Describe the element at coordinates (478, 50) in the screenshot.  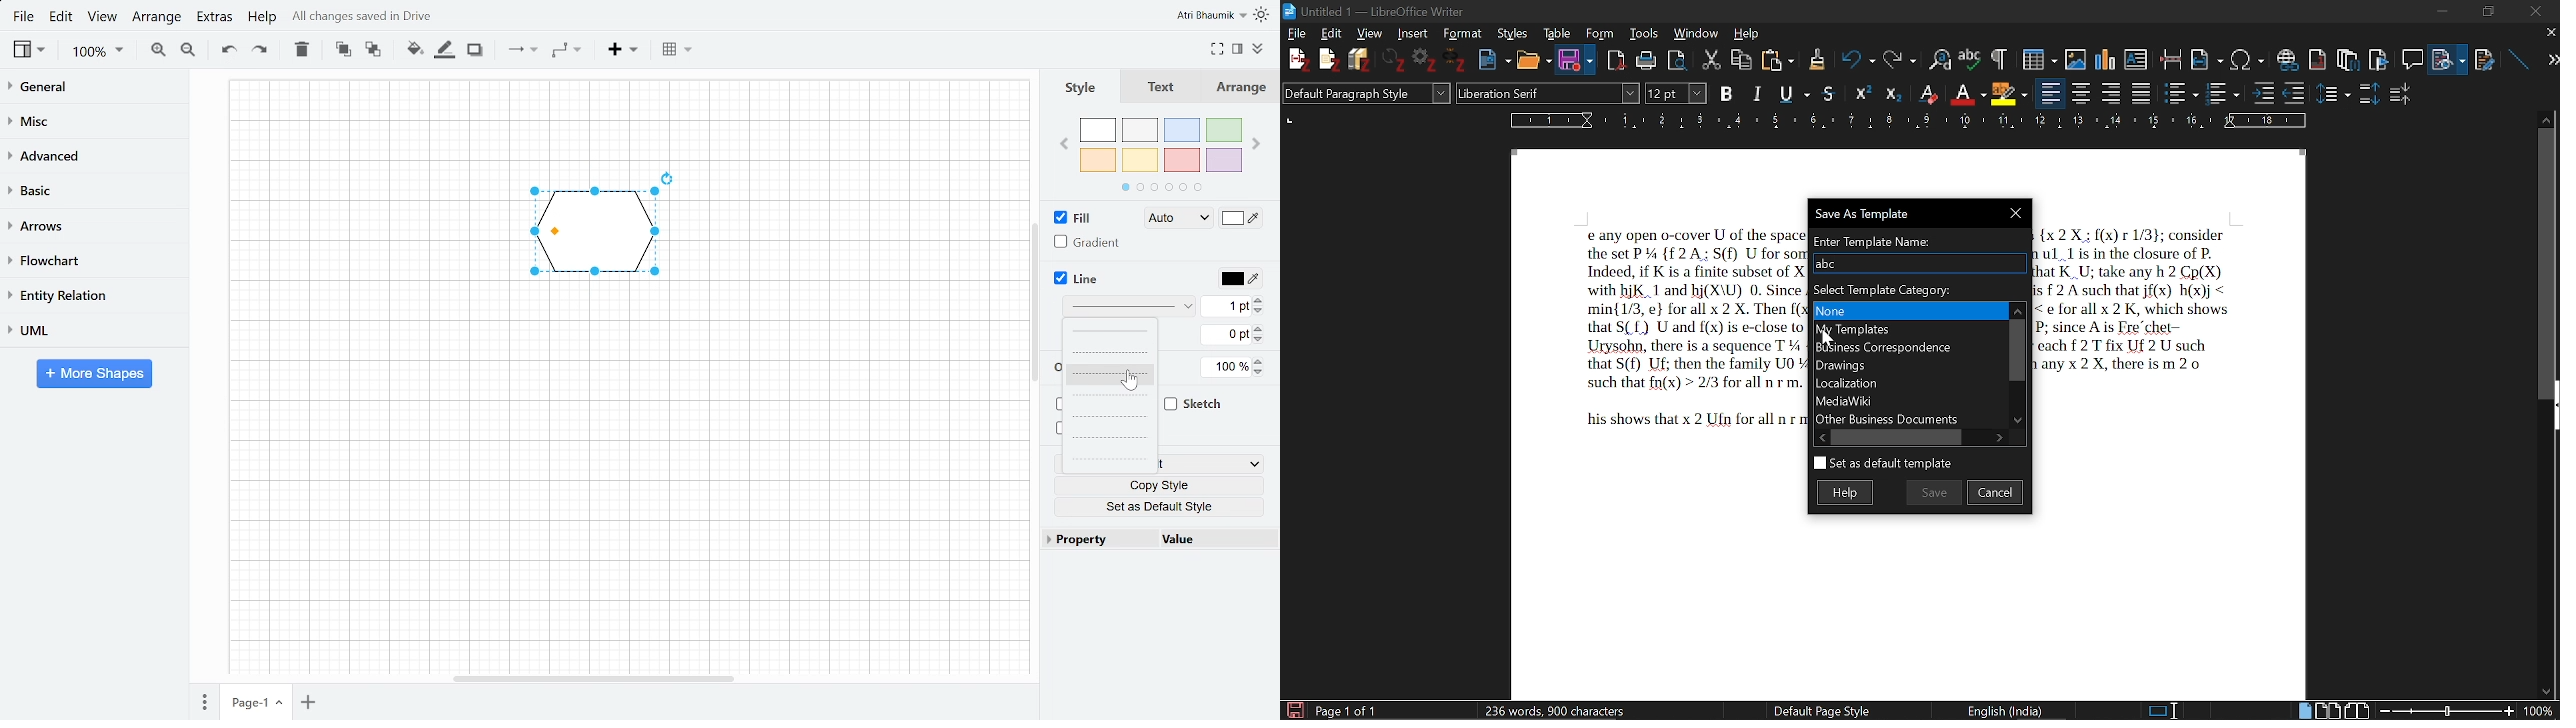
I see `Shadow` at that location.